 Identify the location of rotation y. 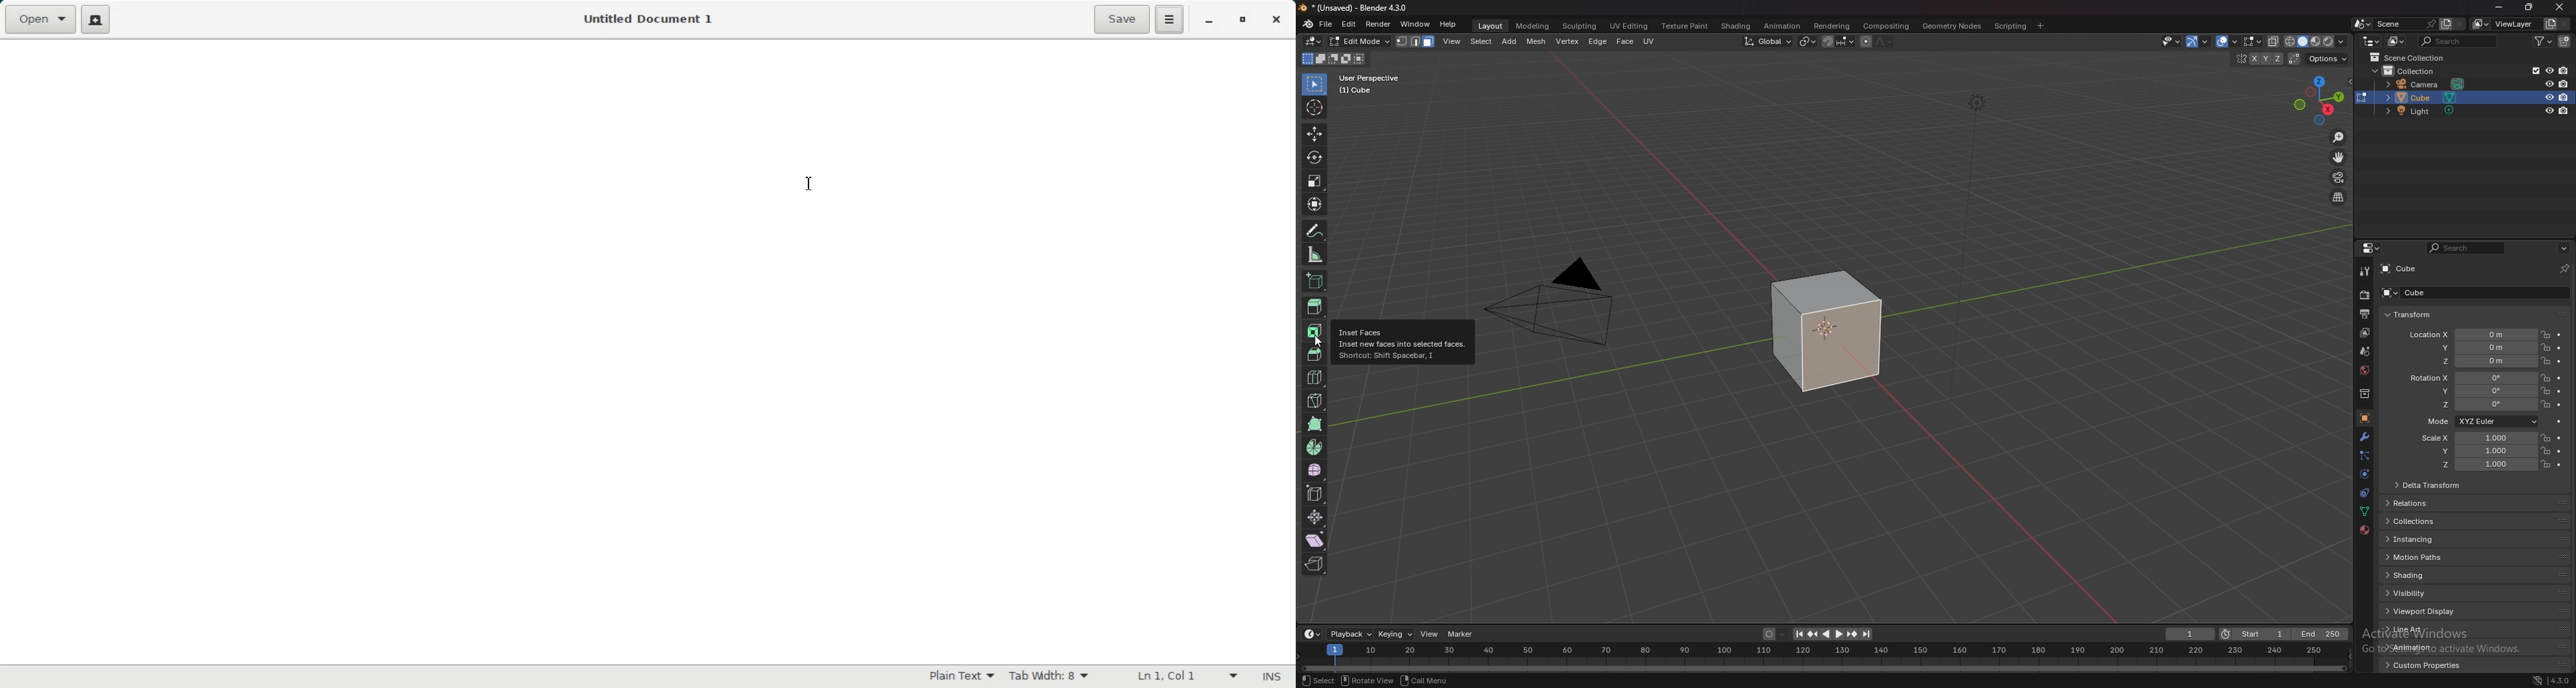
(2476, 390).